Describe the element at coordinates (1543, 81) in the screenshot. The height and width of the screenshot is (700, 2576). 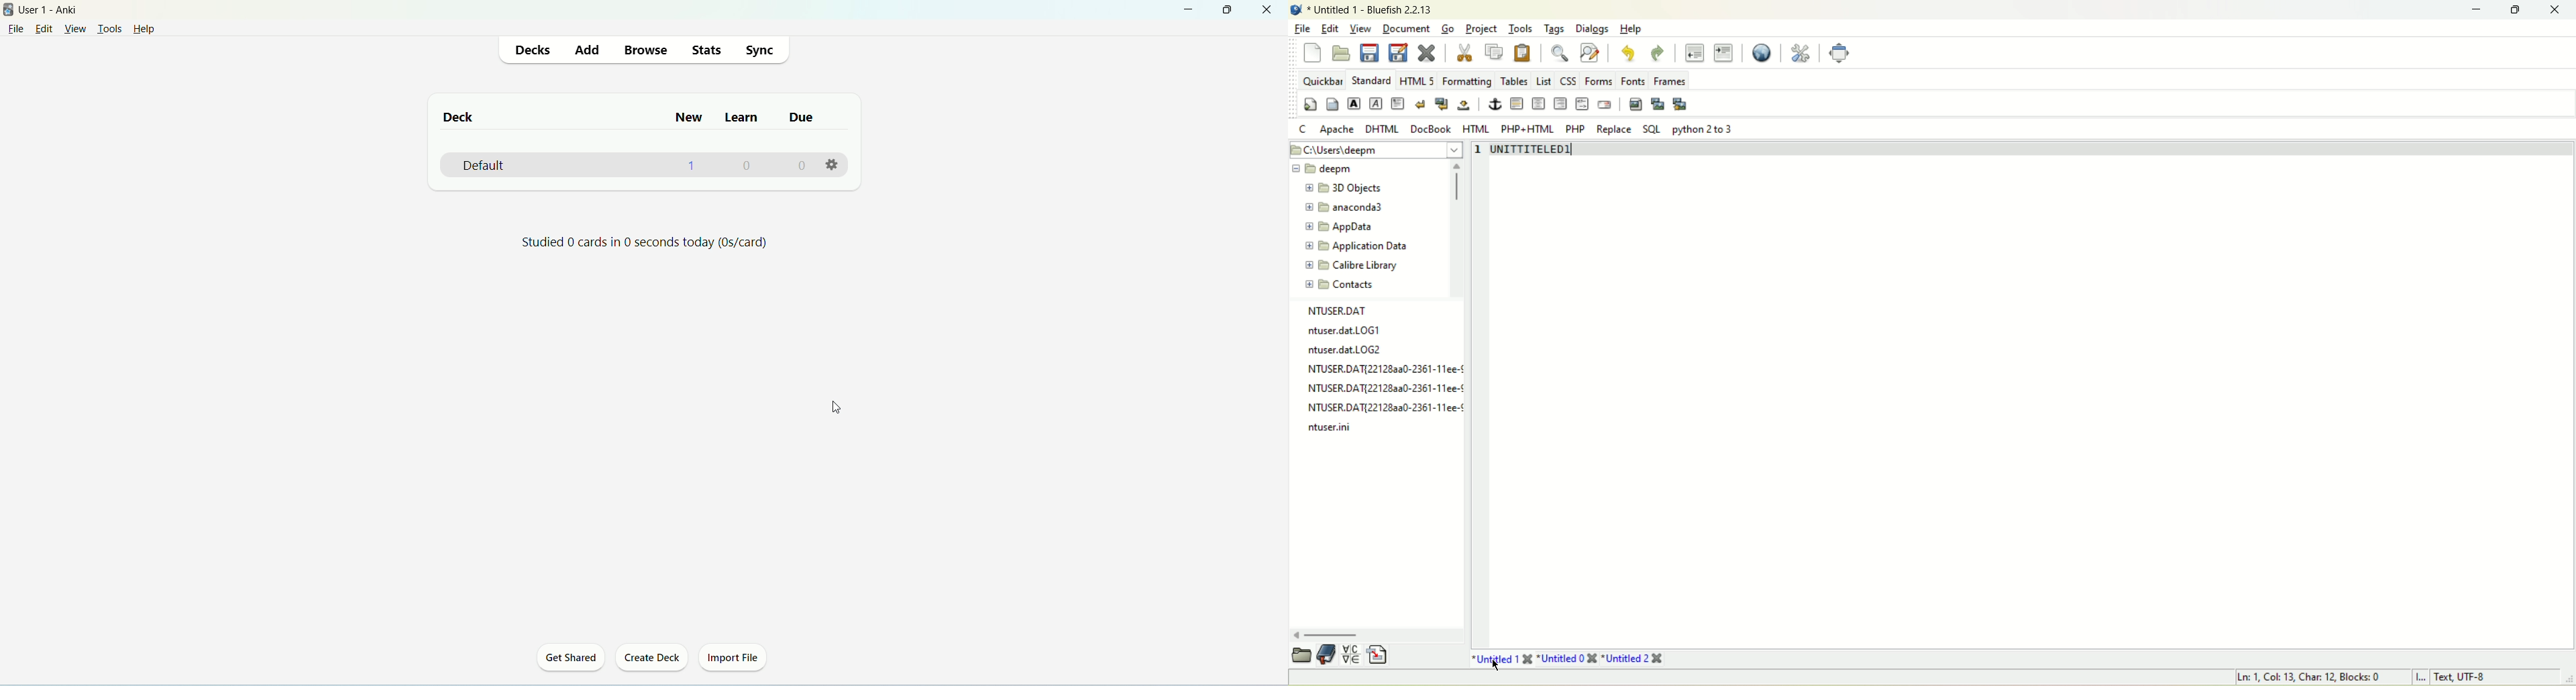
I see `list ` at that location.